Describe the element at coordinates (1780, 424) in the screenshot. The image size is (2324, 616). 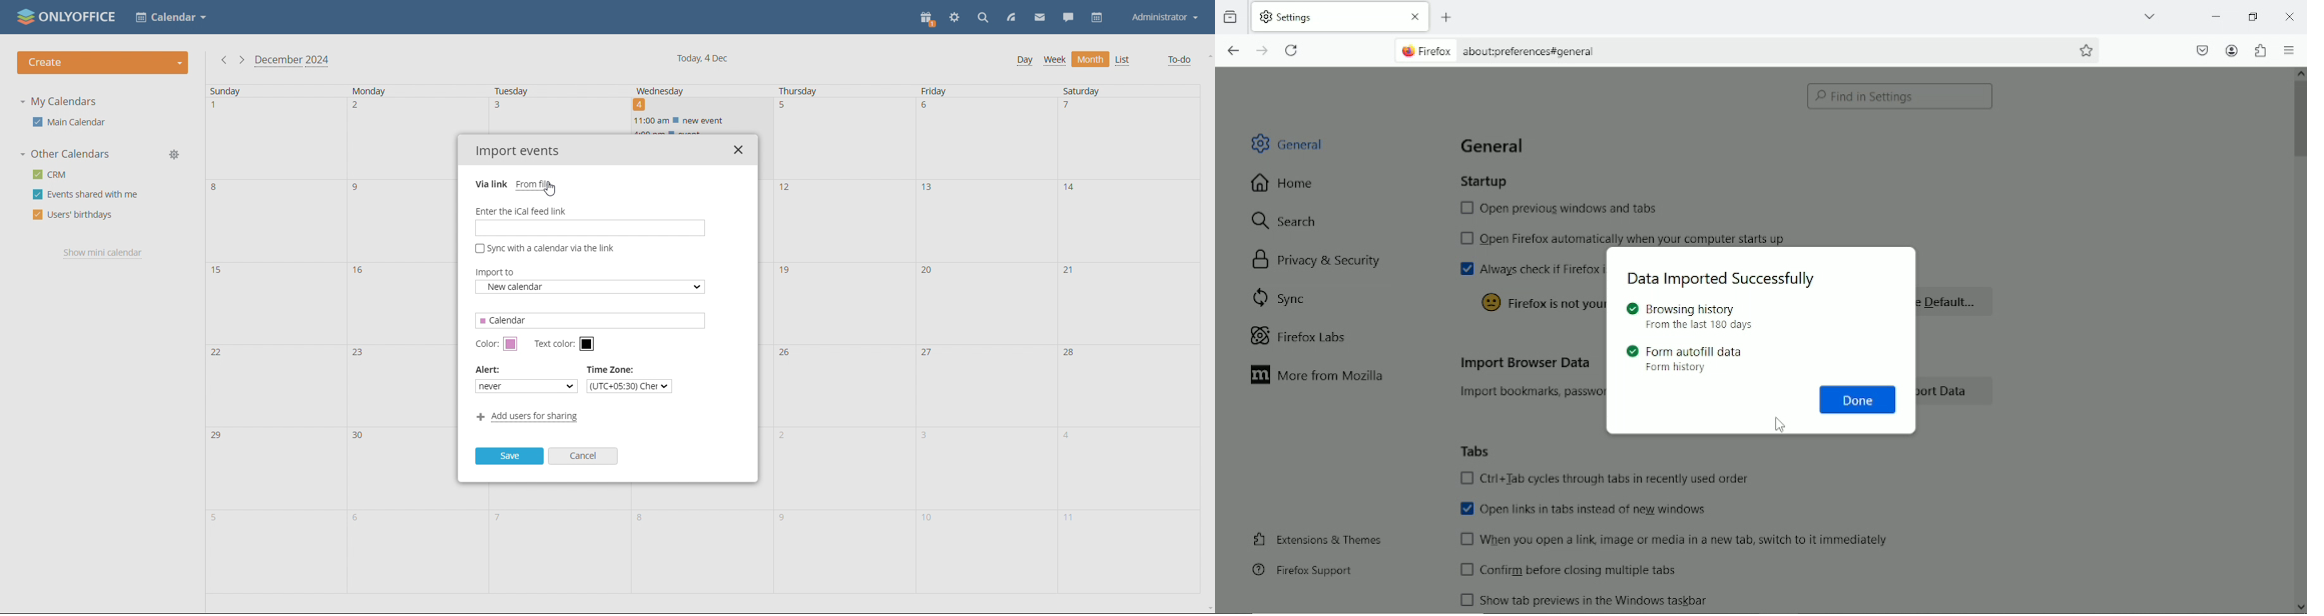
I see `Cursor` at that location.